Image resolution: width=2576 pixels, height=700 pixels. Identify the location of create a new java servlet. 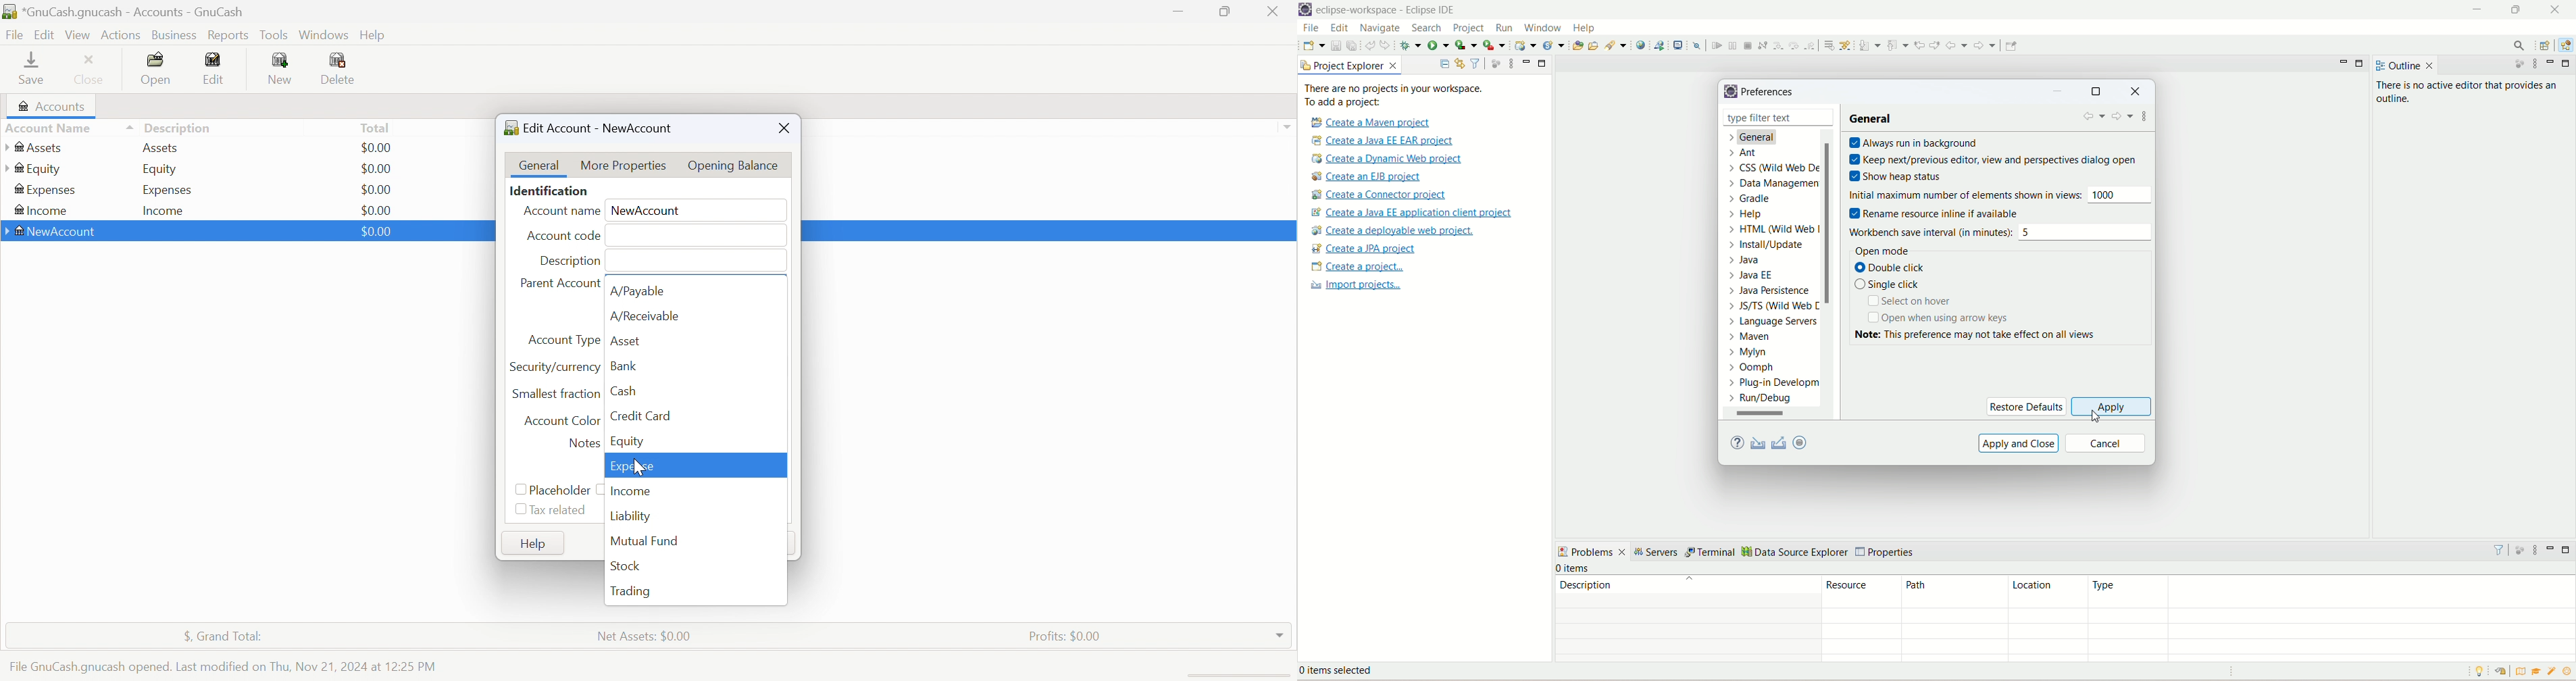
(1554, 46).